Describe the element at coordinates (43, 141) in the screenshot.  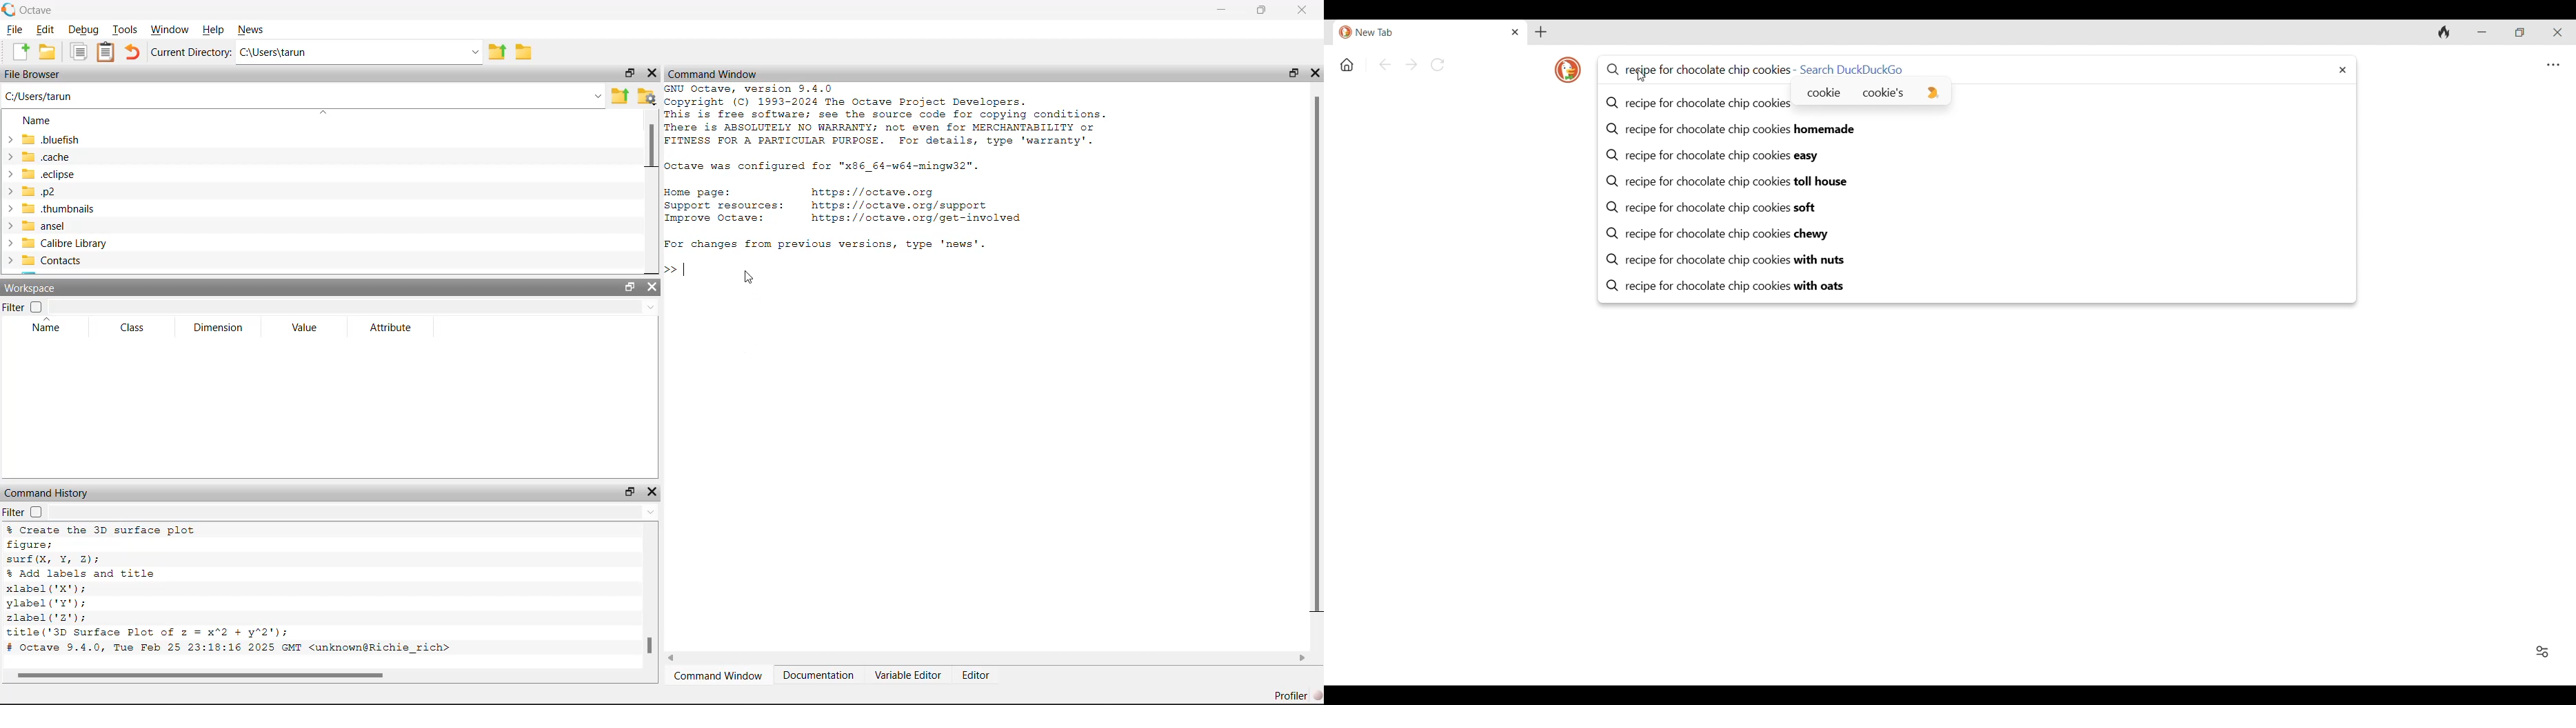
I see `bluefish` at that location.